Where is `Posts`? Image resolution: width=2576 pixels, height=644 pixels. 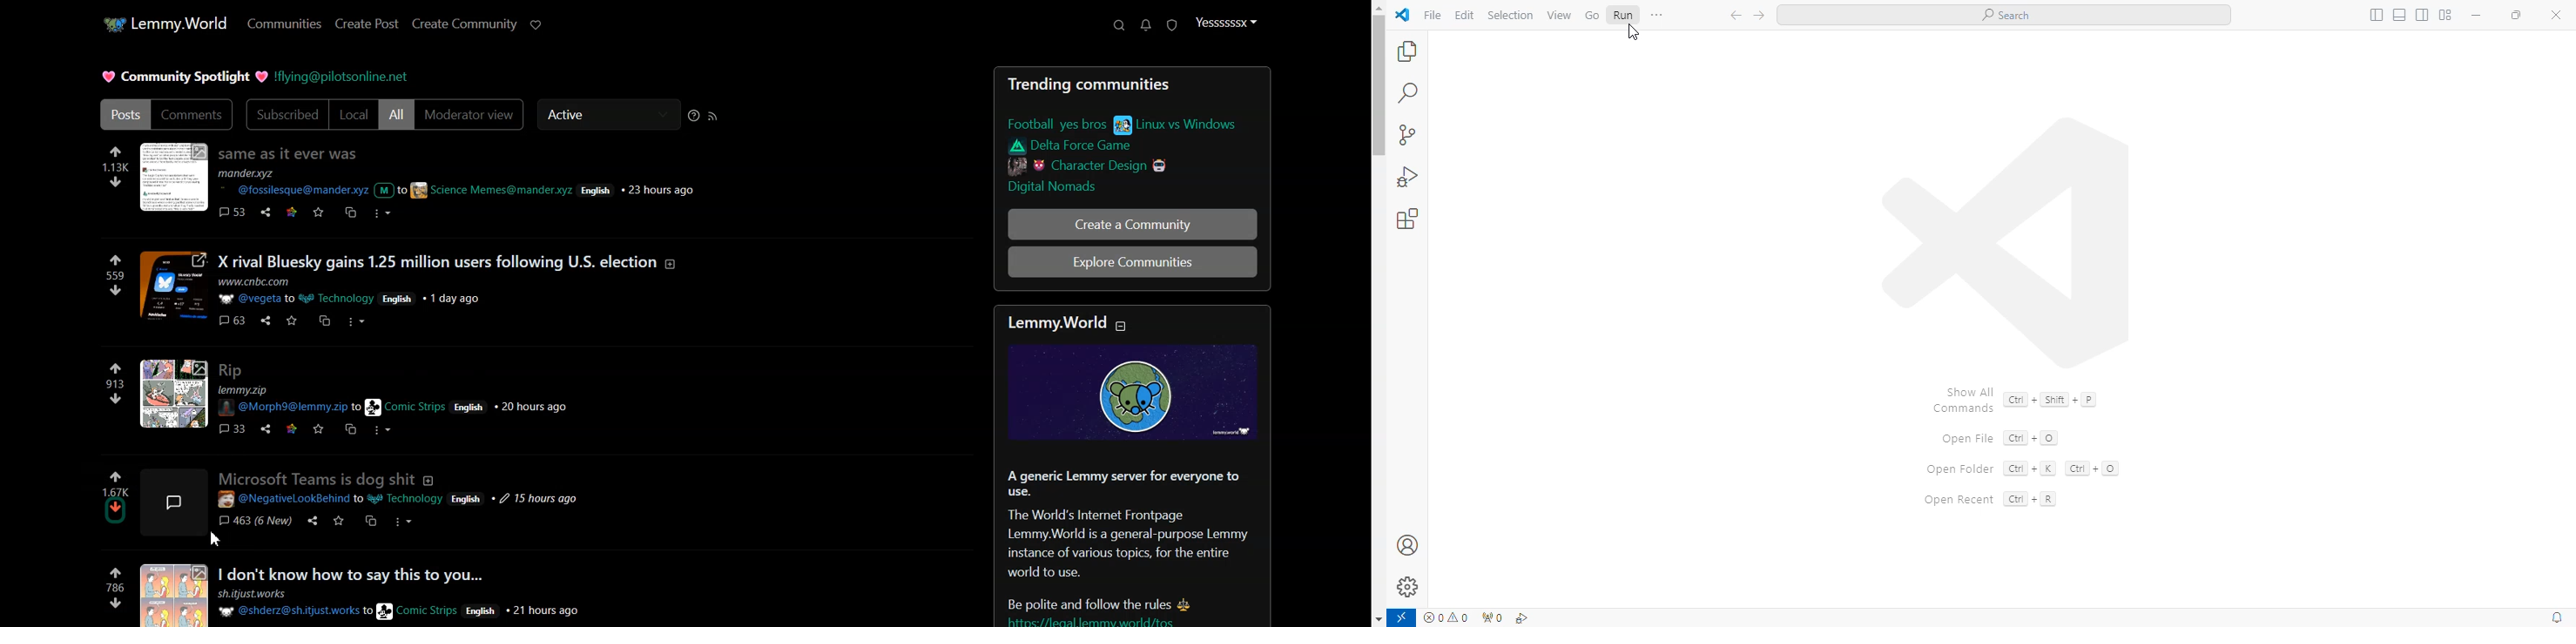
Posts is located at coordinates (124, 114).